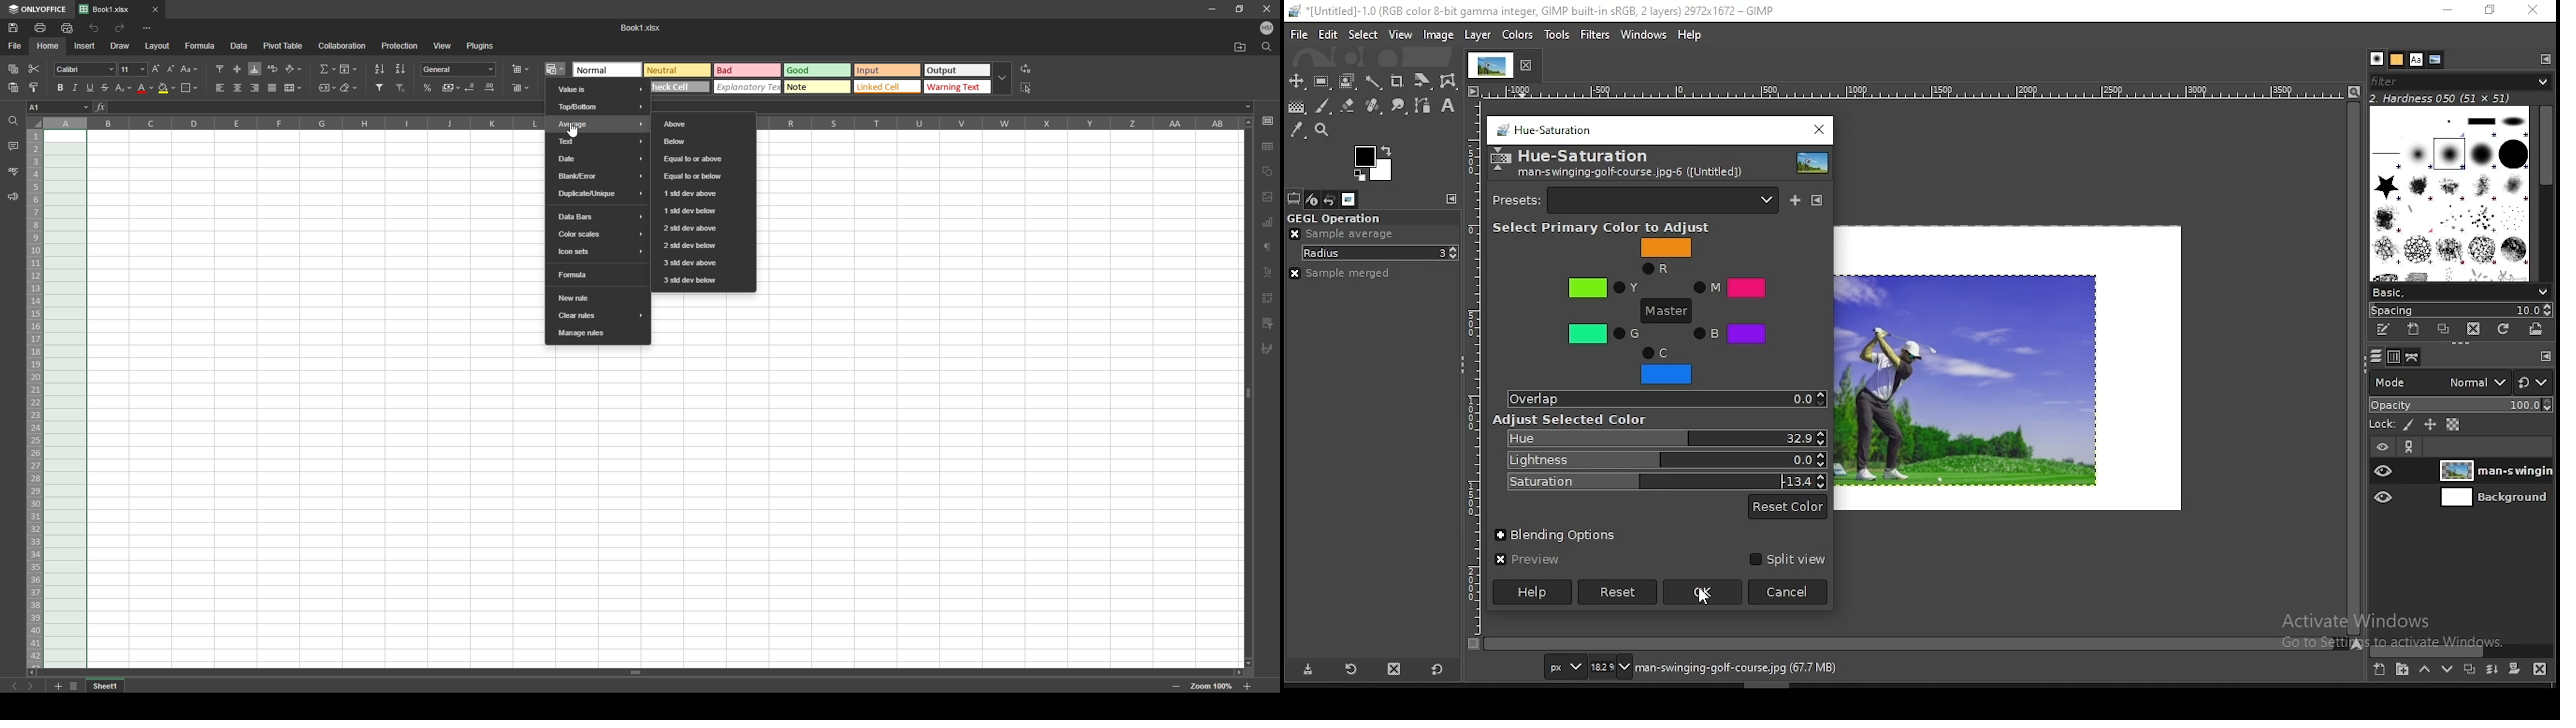  What do you see at coordinates (703, 281) in the screenshot?
I see `3 std dev below` at bounding box center [703, 281].